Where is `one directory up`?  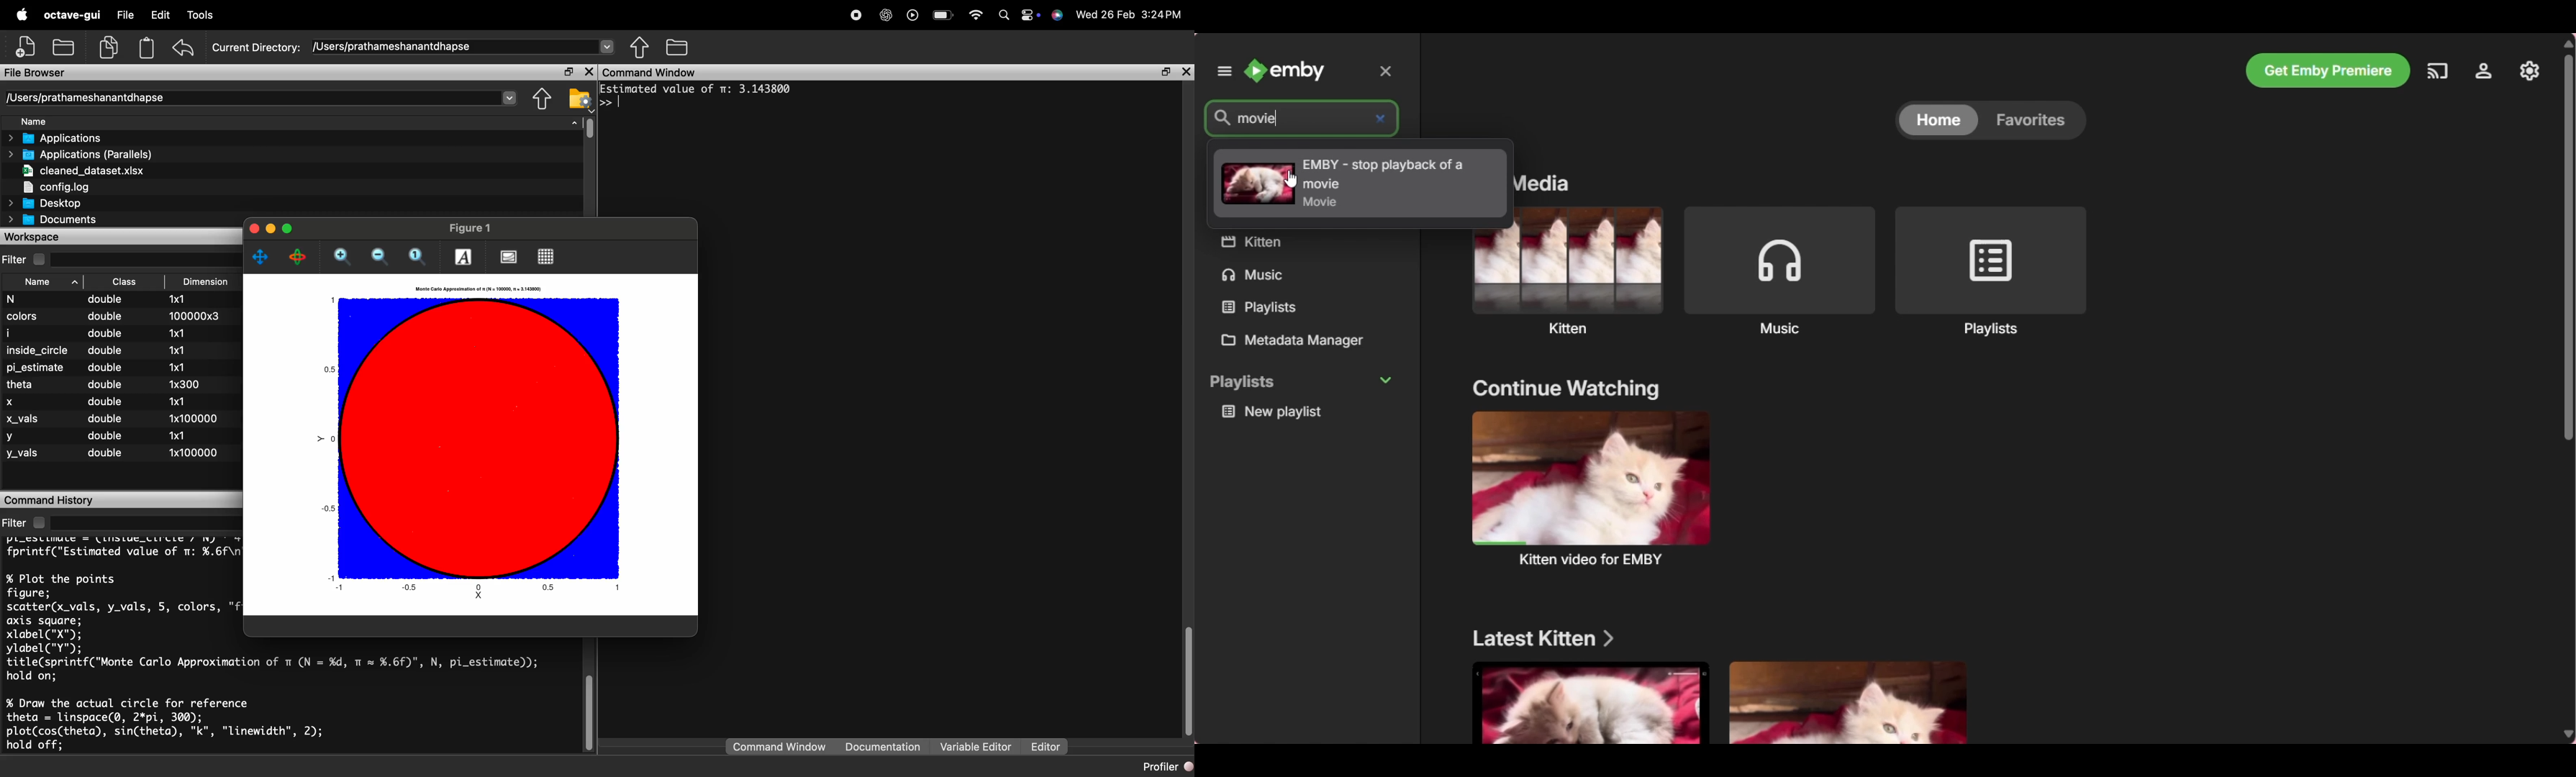
one directory up is located at coordinates (642, 48).